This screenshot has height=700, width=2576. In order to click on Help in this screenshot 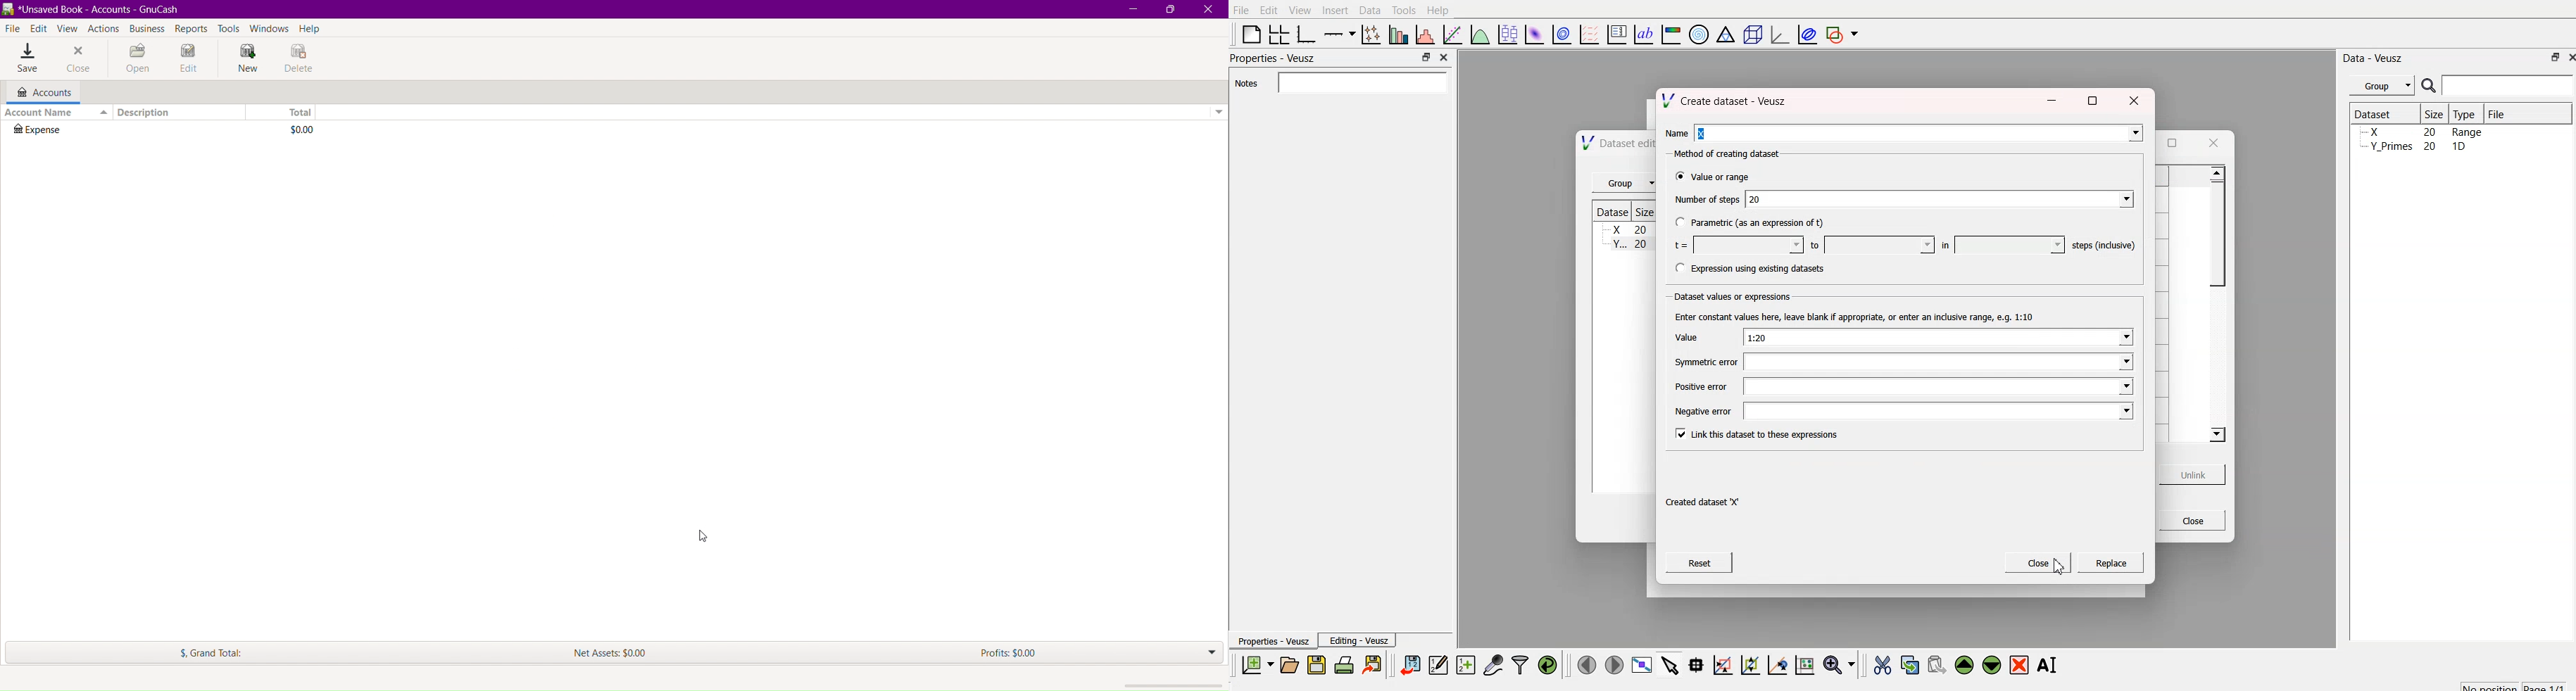, I will do `click(312, 27)`.